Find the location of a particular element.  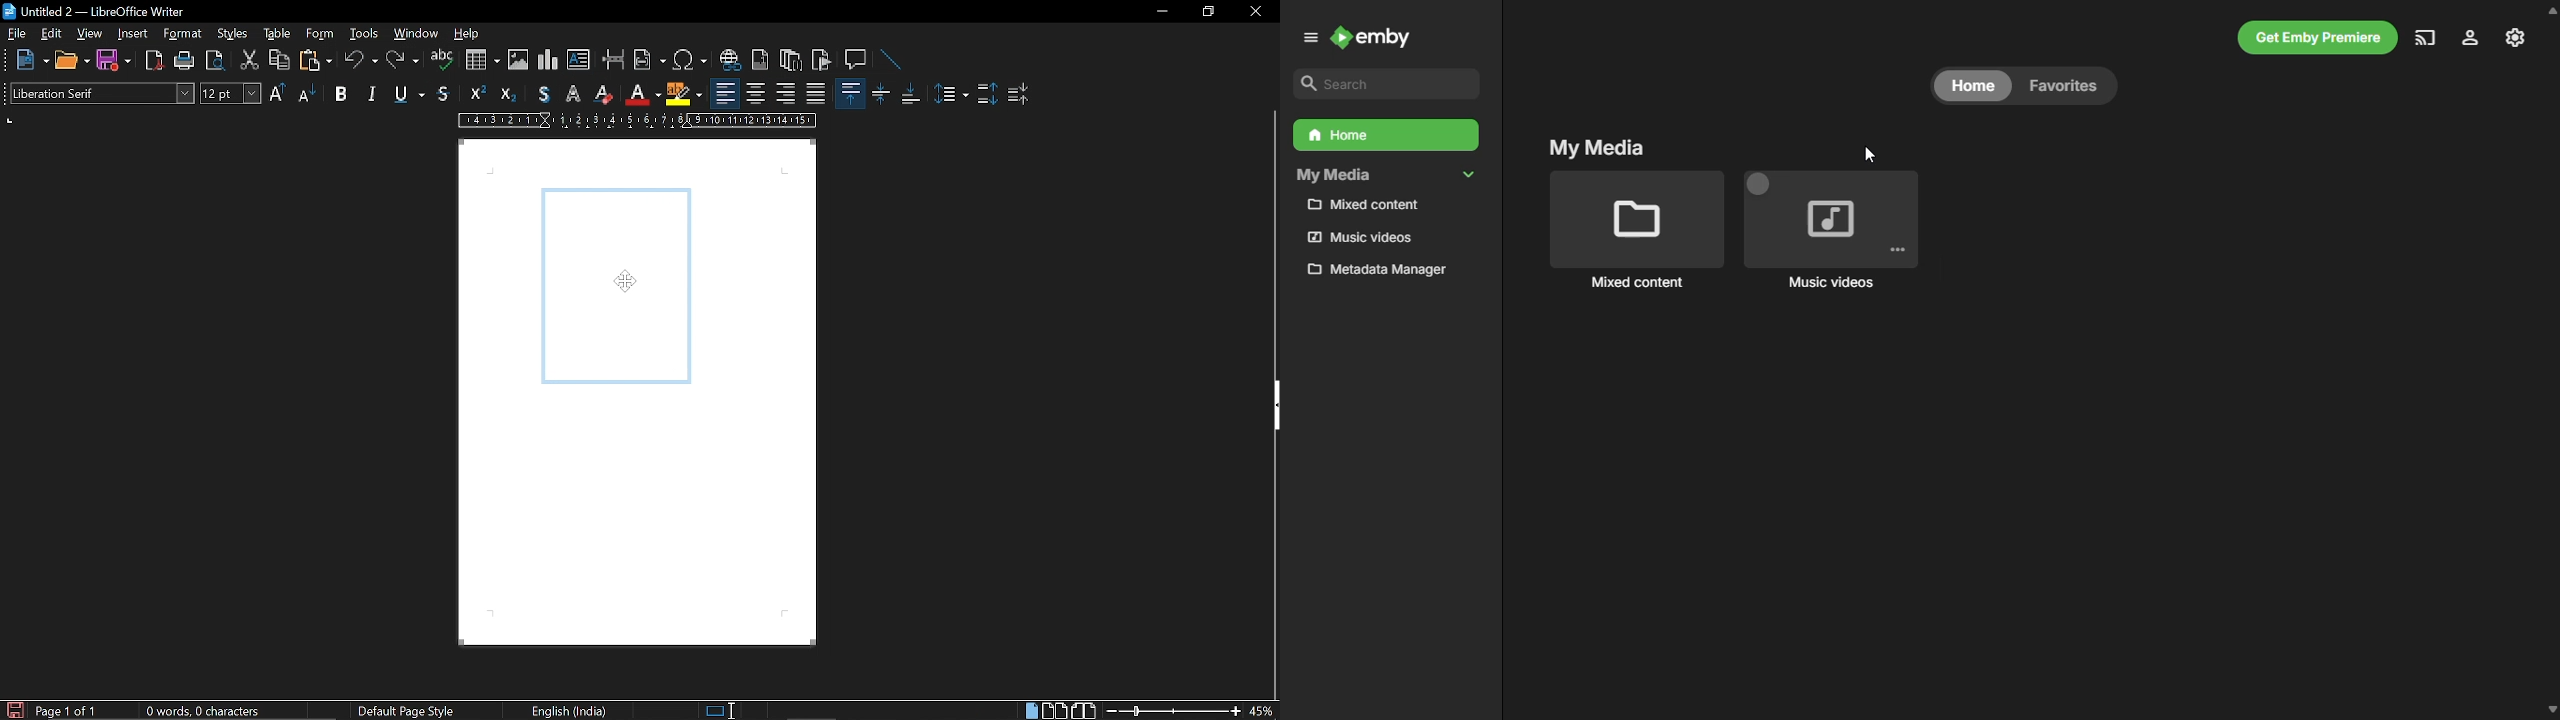

Align top is located at coordinates (849, 92).